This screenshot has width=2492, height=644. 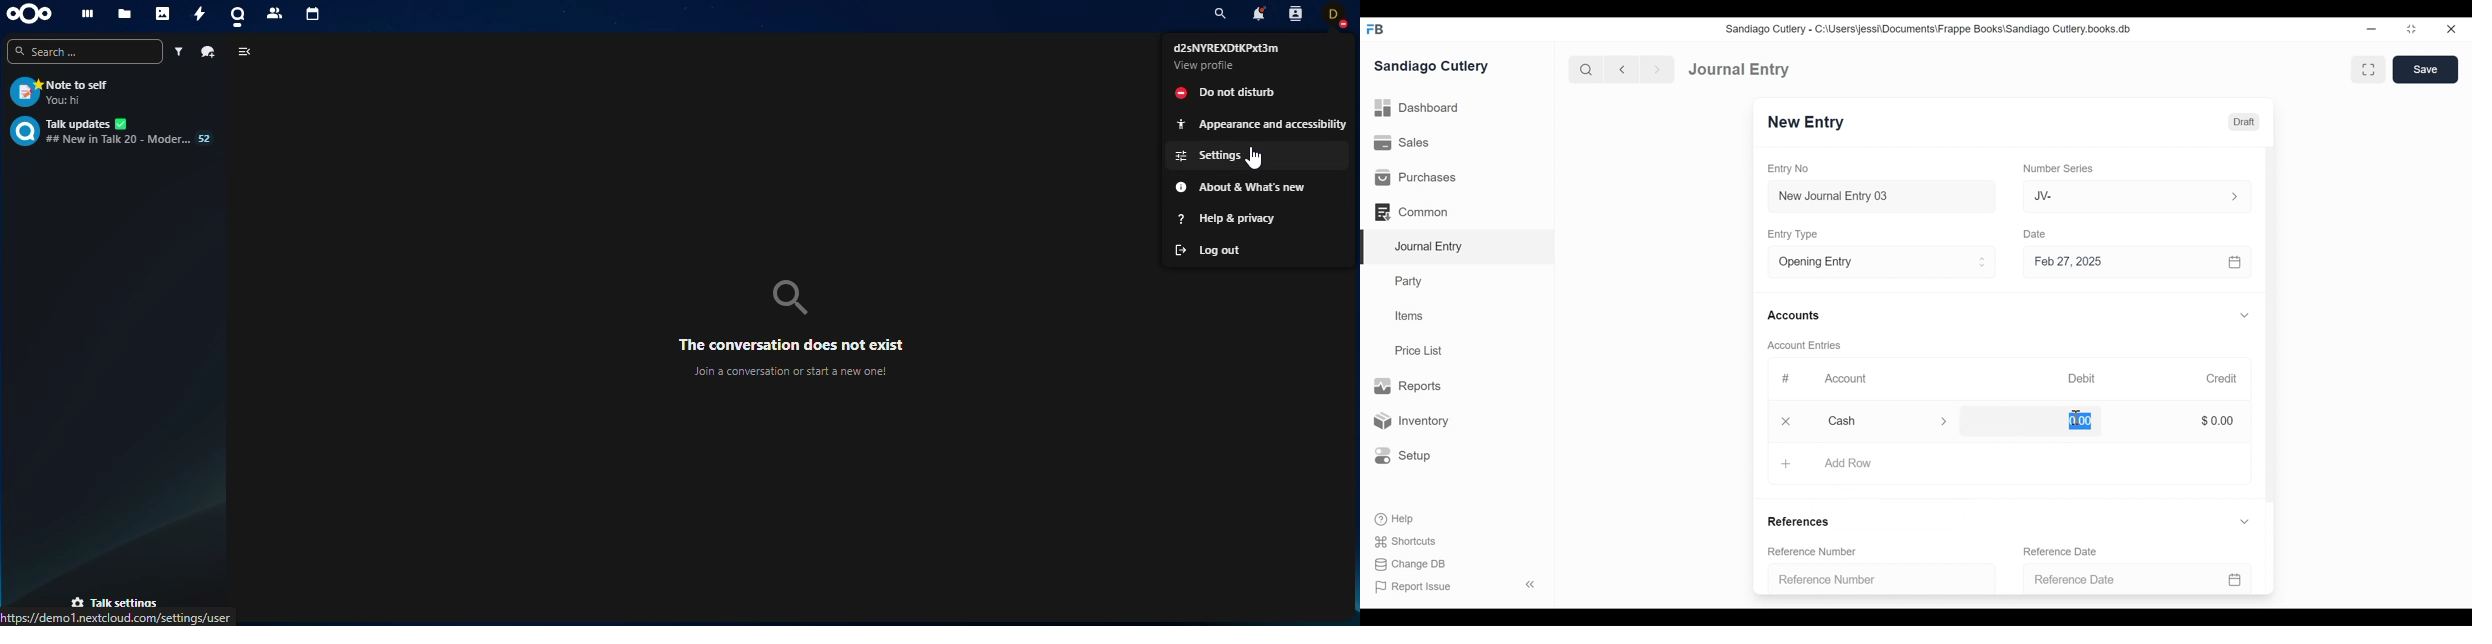 What do you see at coordinates (1803, 345) in the screenshot?
I see `Account Entries` at bounding box center [1803, 345].